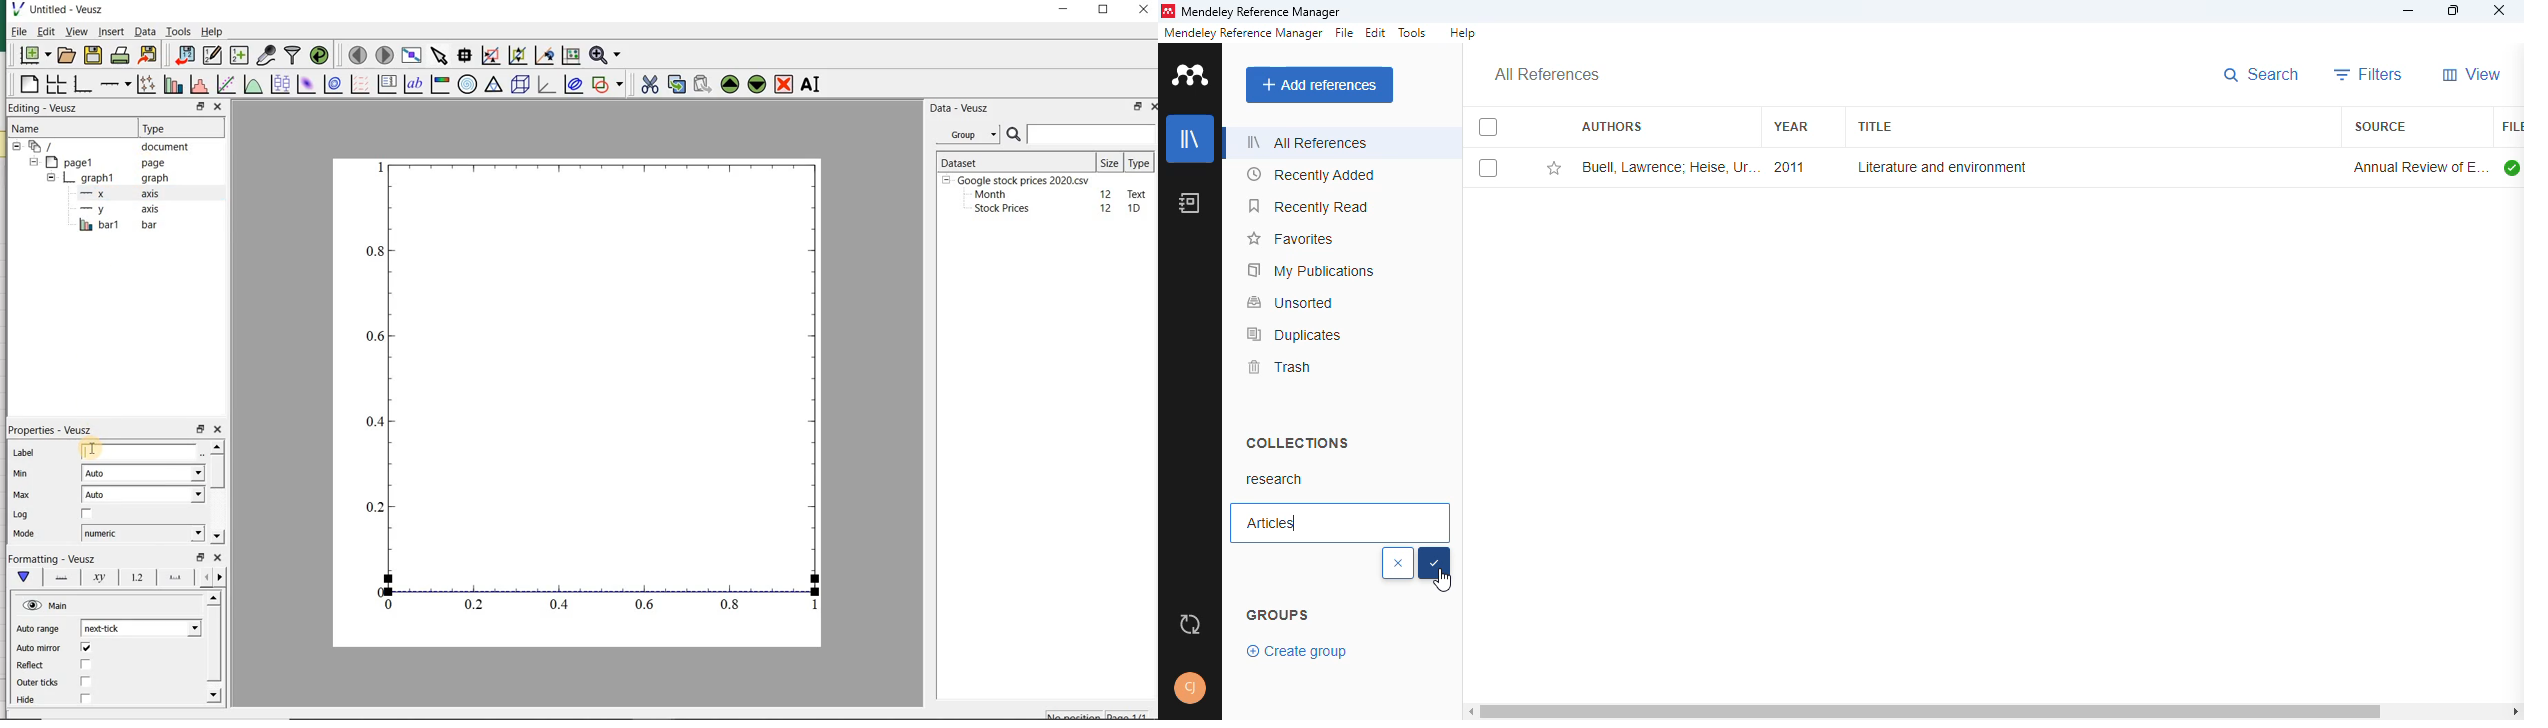 The height and width of the screenshot is (728, 2548). What do you see at coordinates (54, 85) in the screenshot?
I see `arrange graphs in a grid` at bounding box center [54, 85].